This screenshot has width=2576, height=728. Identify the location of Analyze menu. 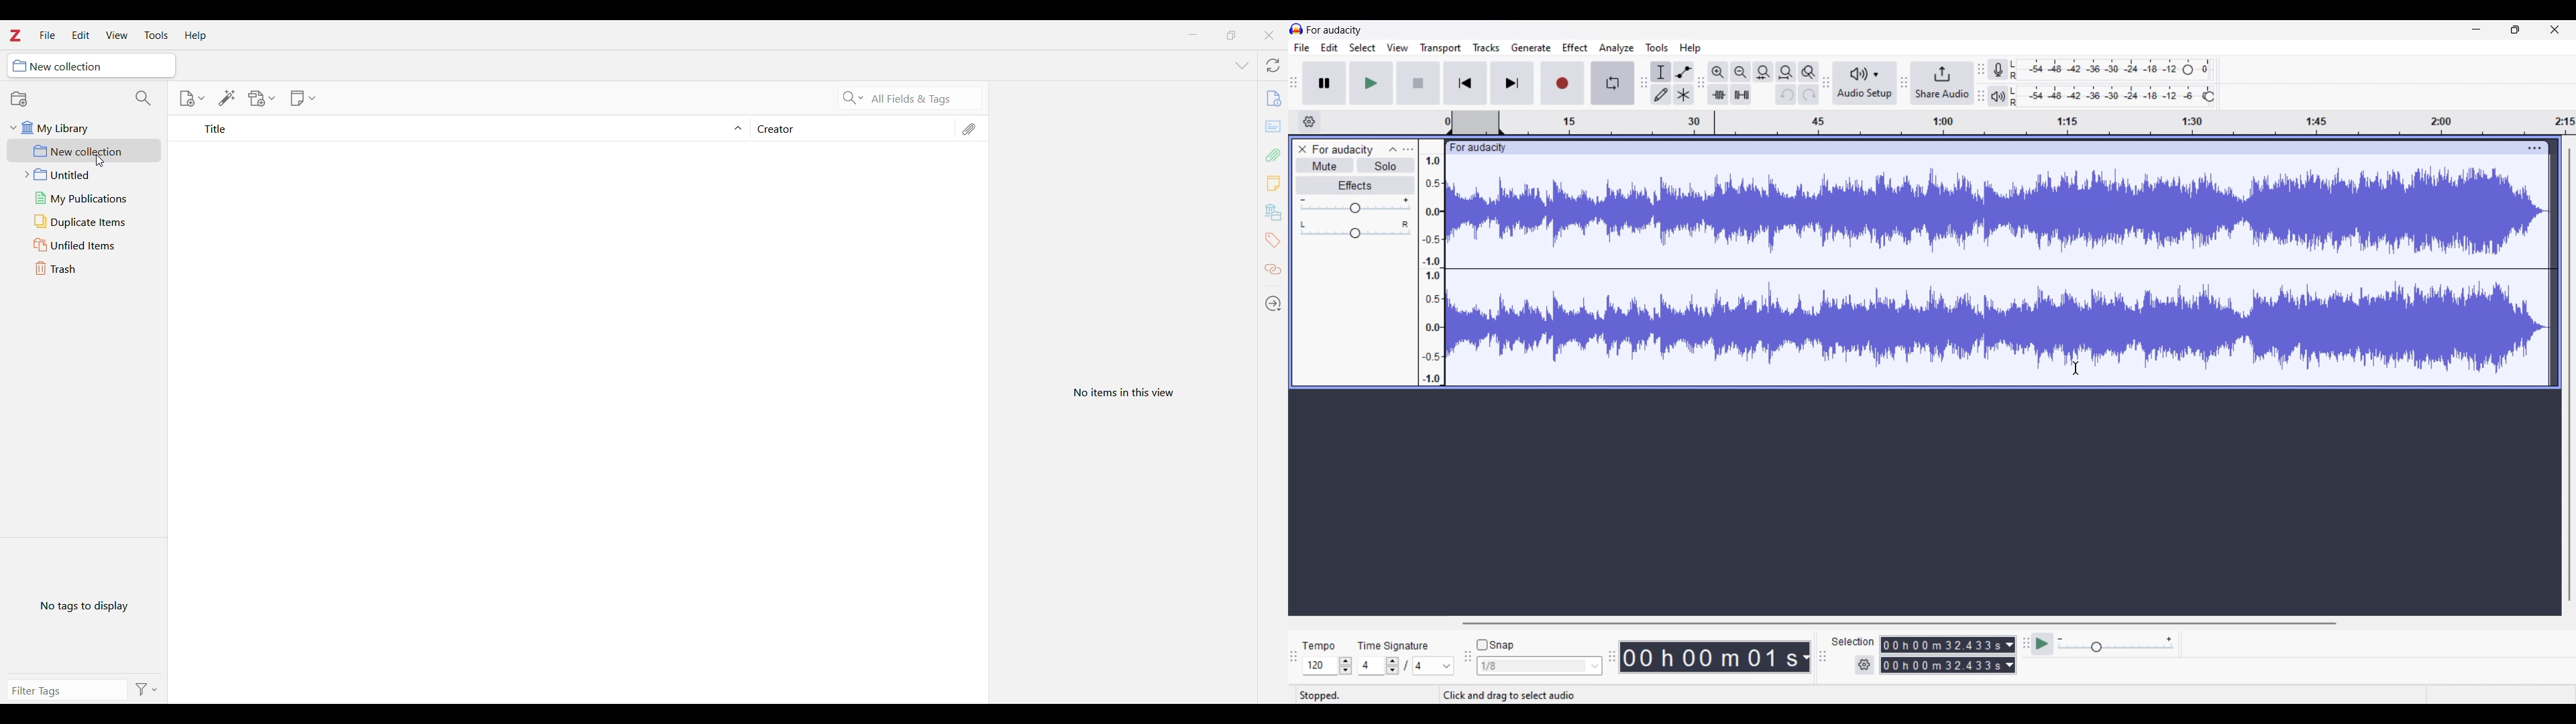
(1617, 48).